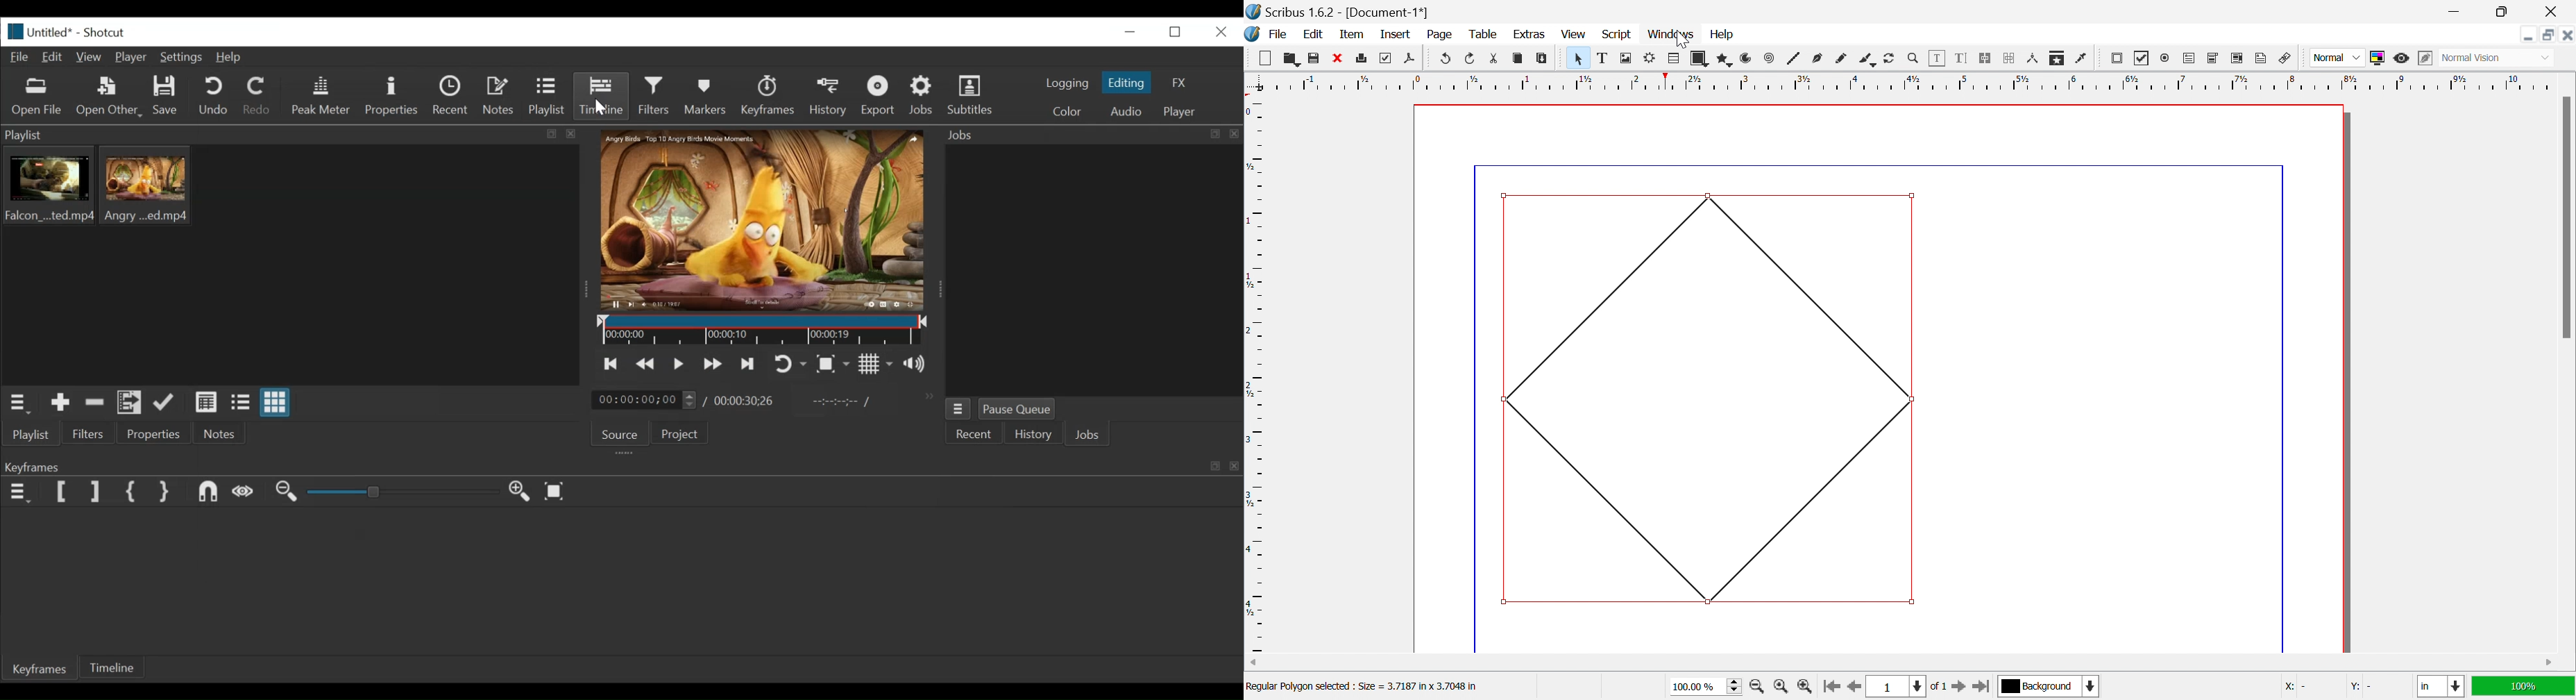 This screenshot has width=2576, height=700. What do you see at coordinates (1256, 375) in the screenshot?
I see `Ruler` at bounding box center [1256, 375].